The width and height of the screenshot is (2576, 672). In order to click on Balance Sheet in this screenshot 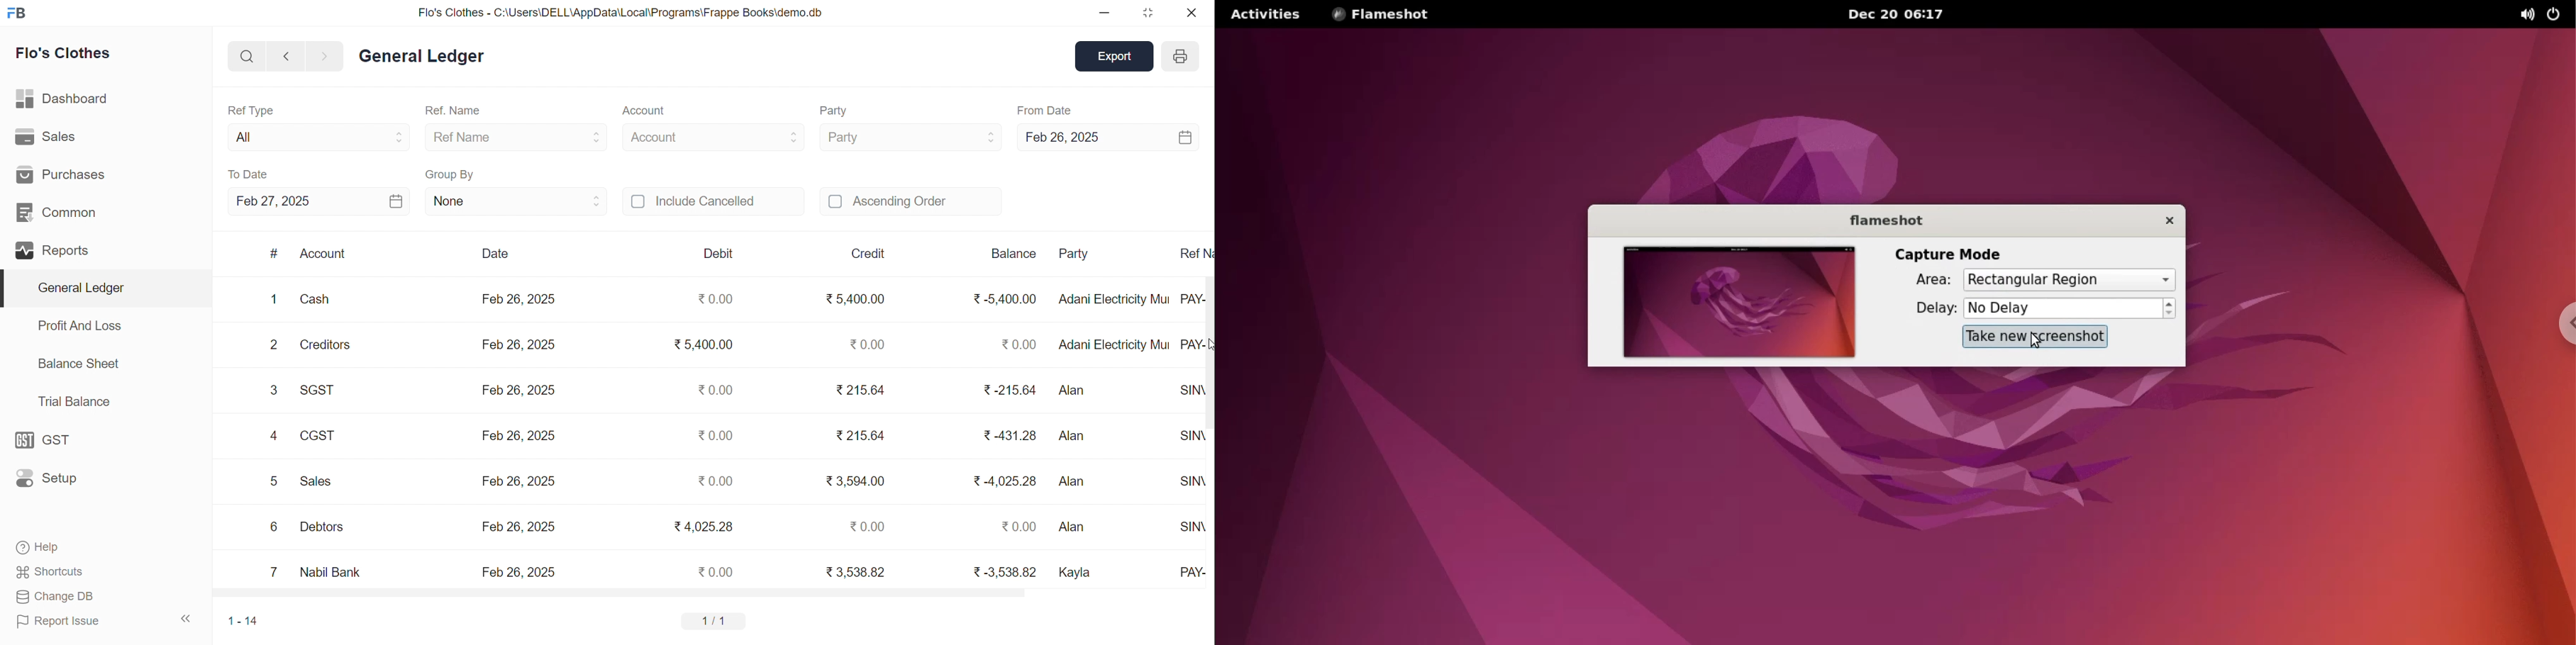, I will do `click(80, 363)`.